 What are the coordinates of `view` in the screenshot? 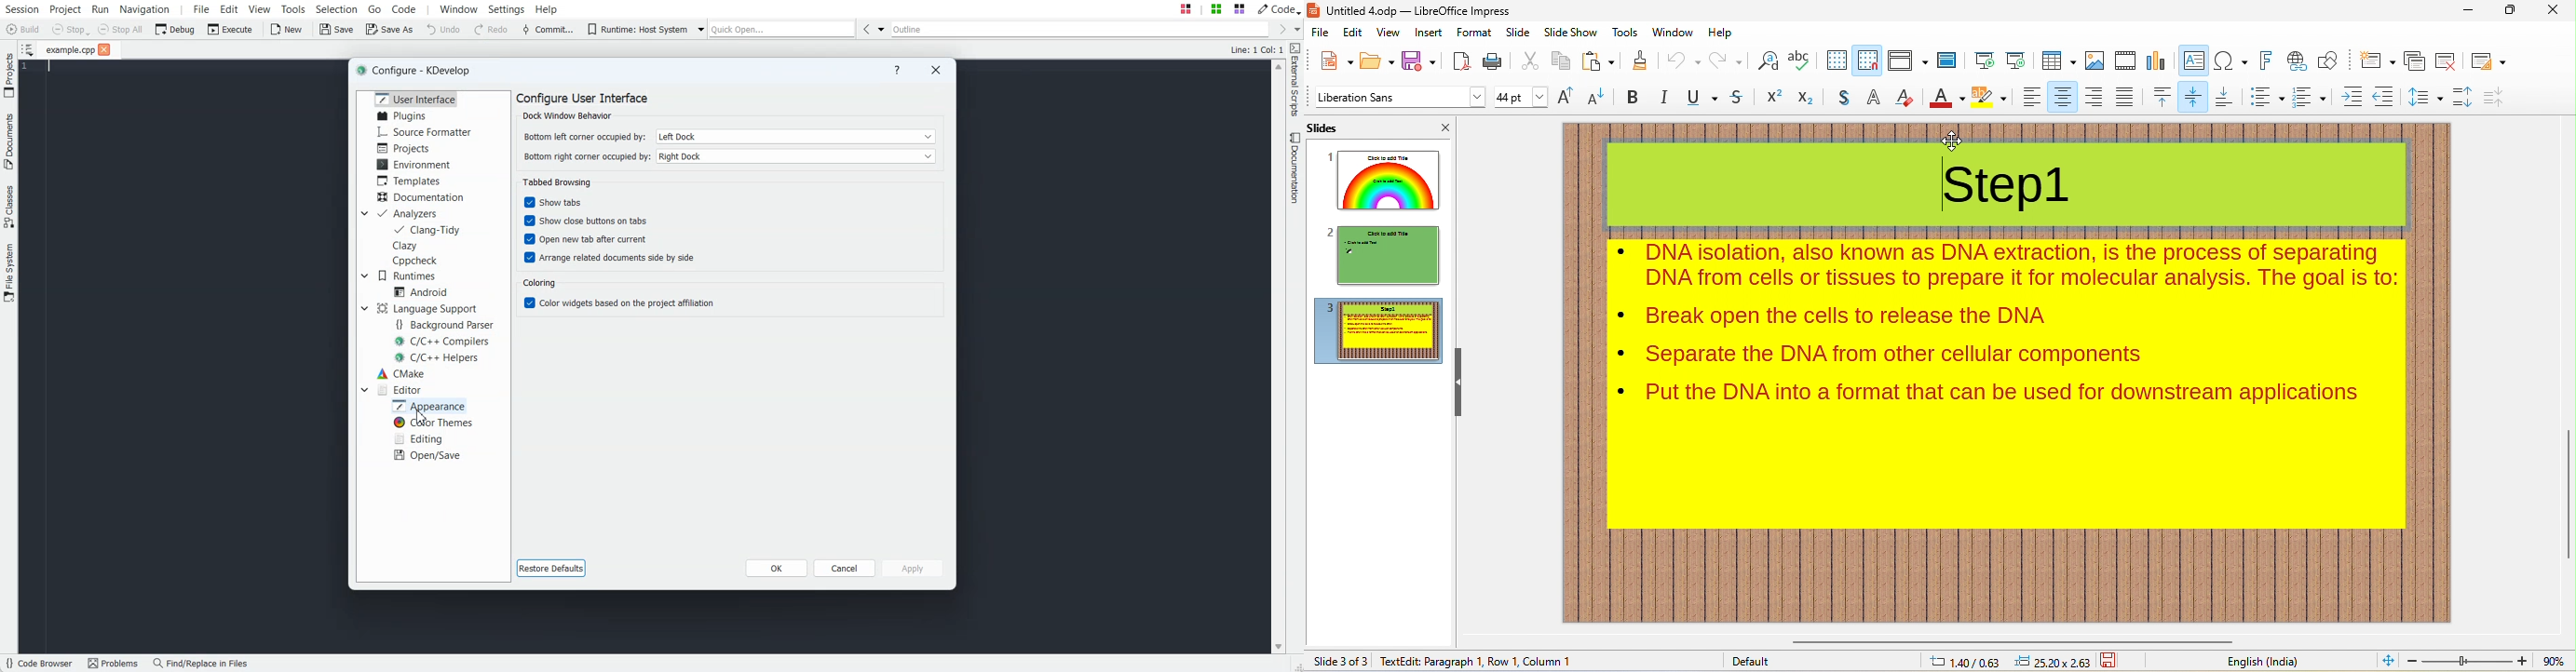 It's located at (1391, 34).